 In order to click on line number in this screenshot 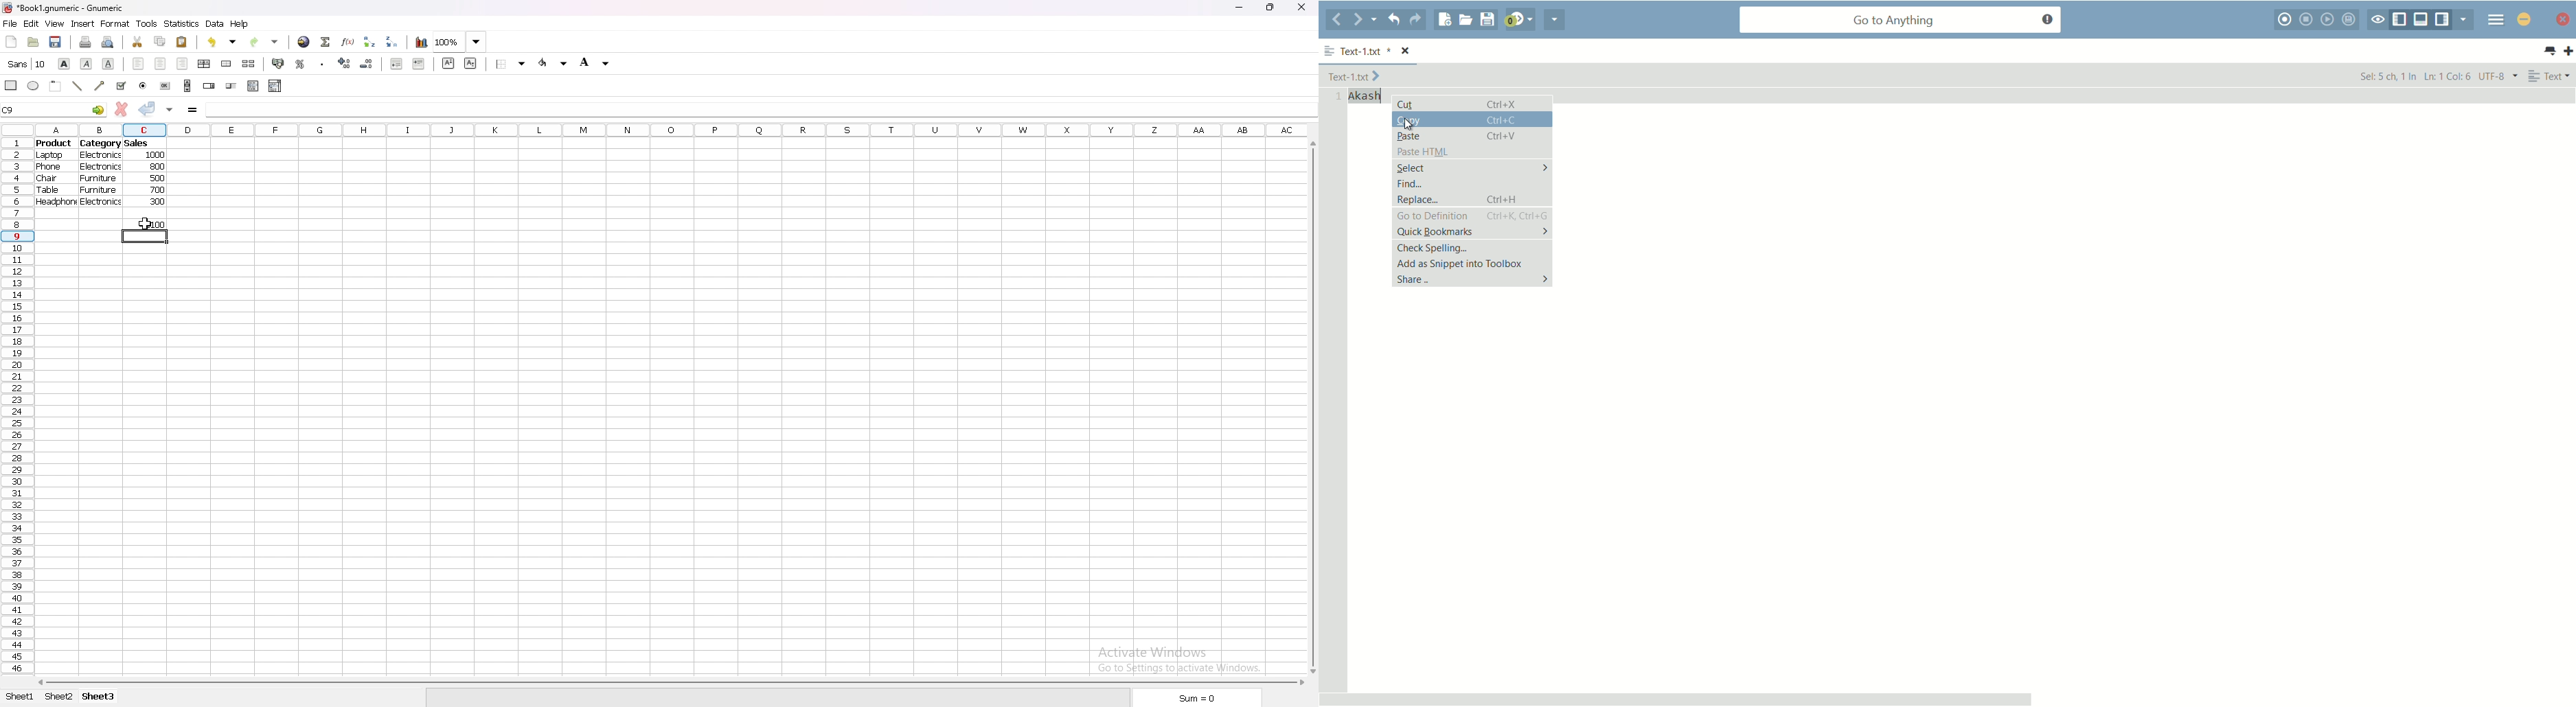, I will do `click(1336, 97)`.